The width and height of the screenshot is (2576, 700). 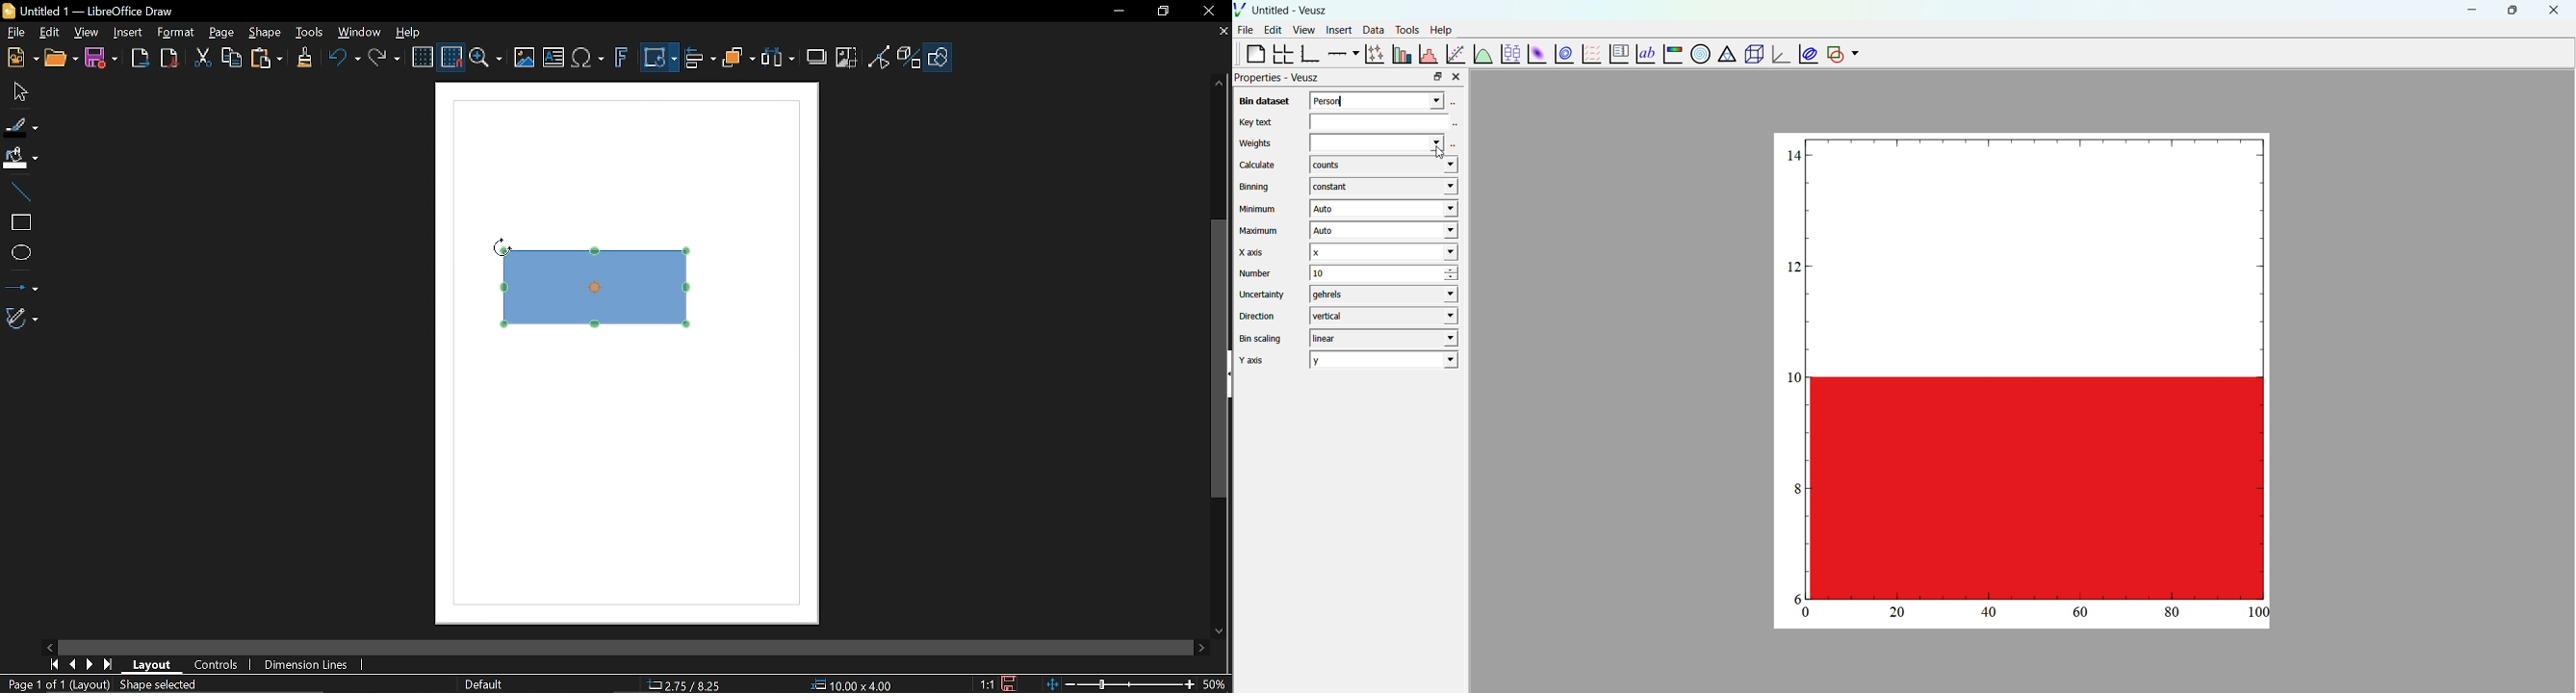 What do you see at coordinates (1535, 54) in the screenshot?
I see `plot 2d dataset as an image` at bounding box center [1535, 54].